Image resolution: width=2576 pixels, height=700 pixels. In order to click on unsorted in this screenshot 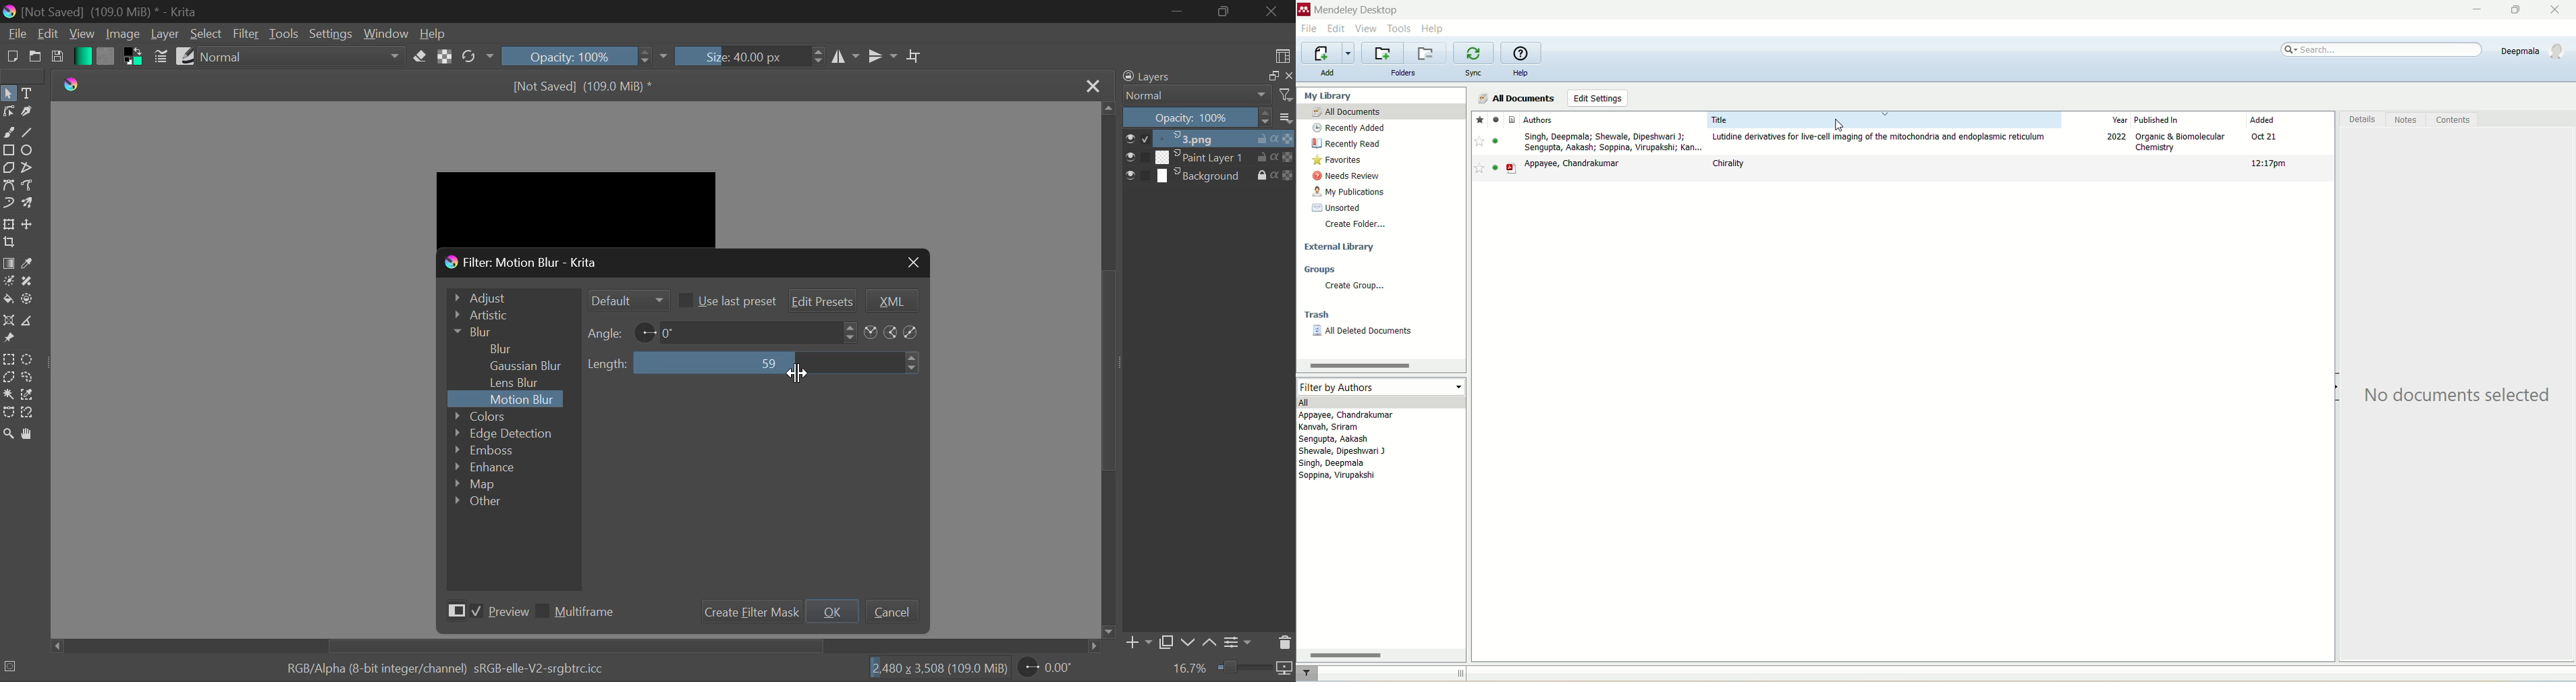, I will do `click(1341, 207)`.